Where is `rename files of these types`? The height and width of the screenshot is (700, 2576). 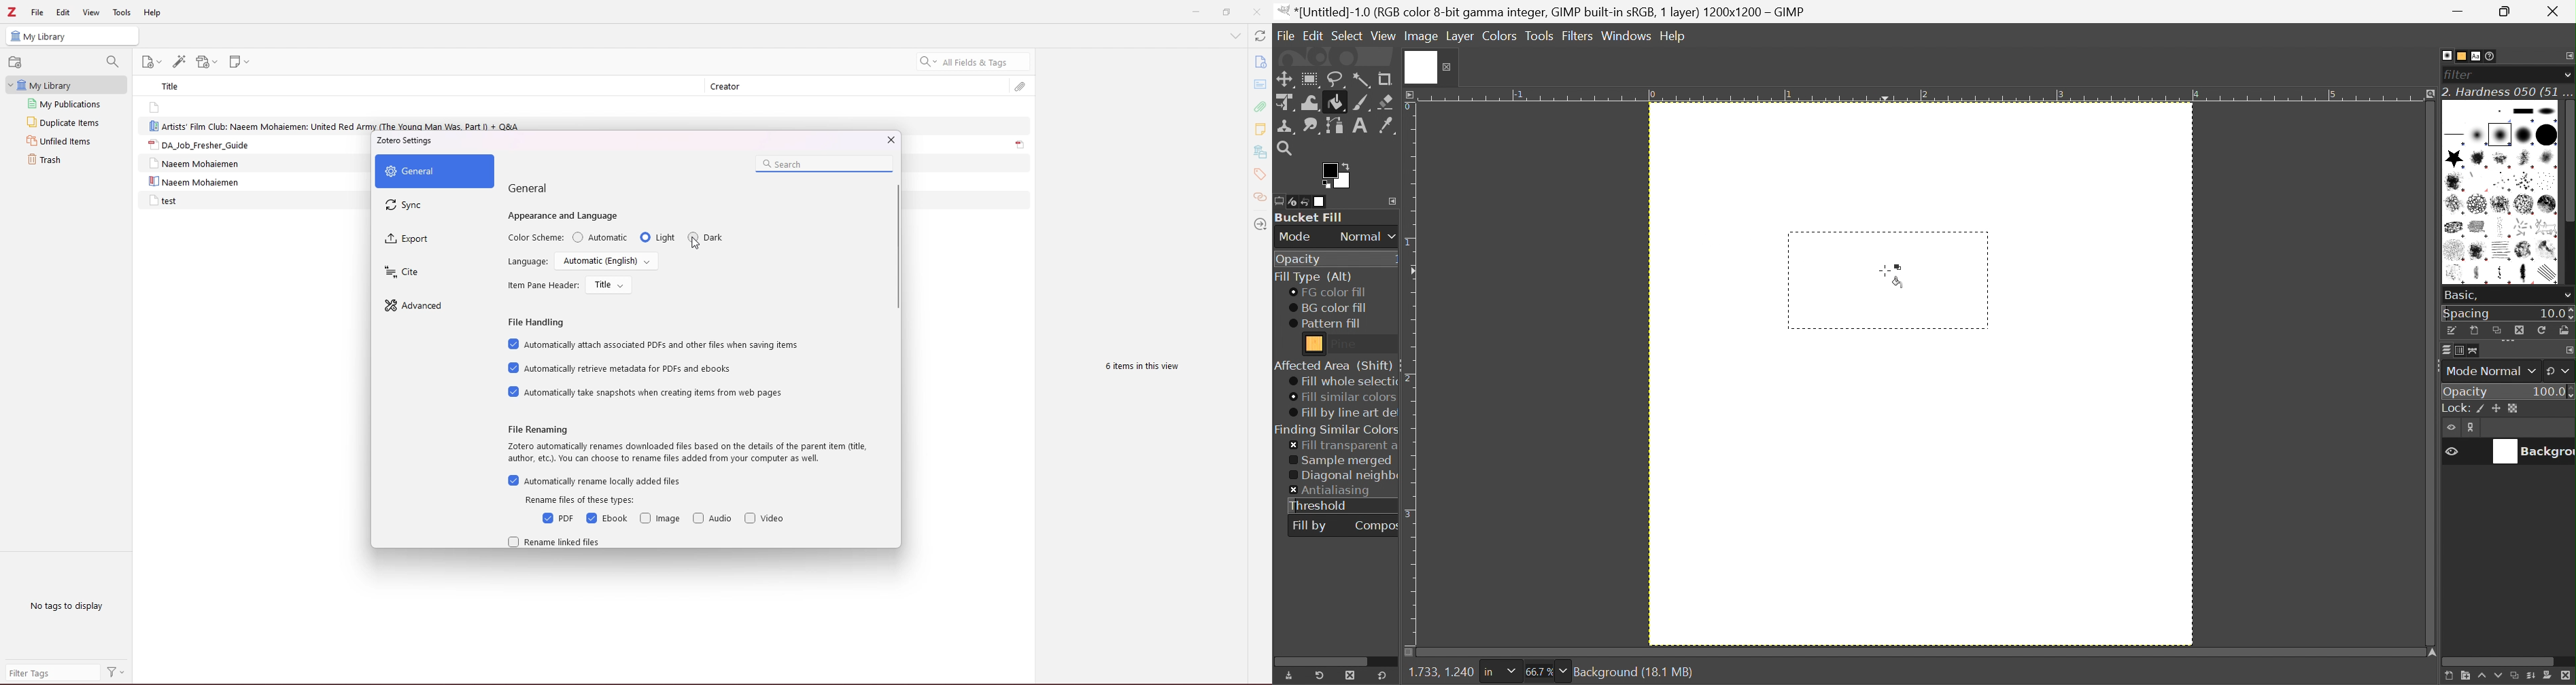 rename files of these types is located at coordinates (586, 500).